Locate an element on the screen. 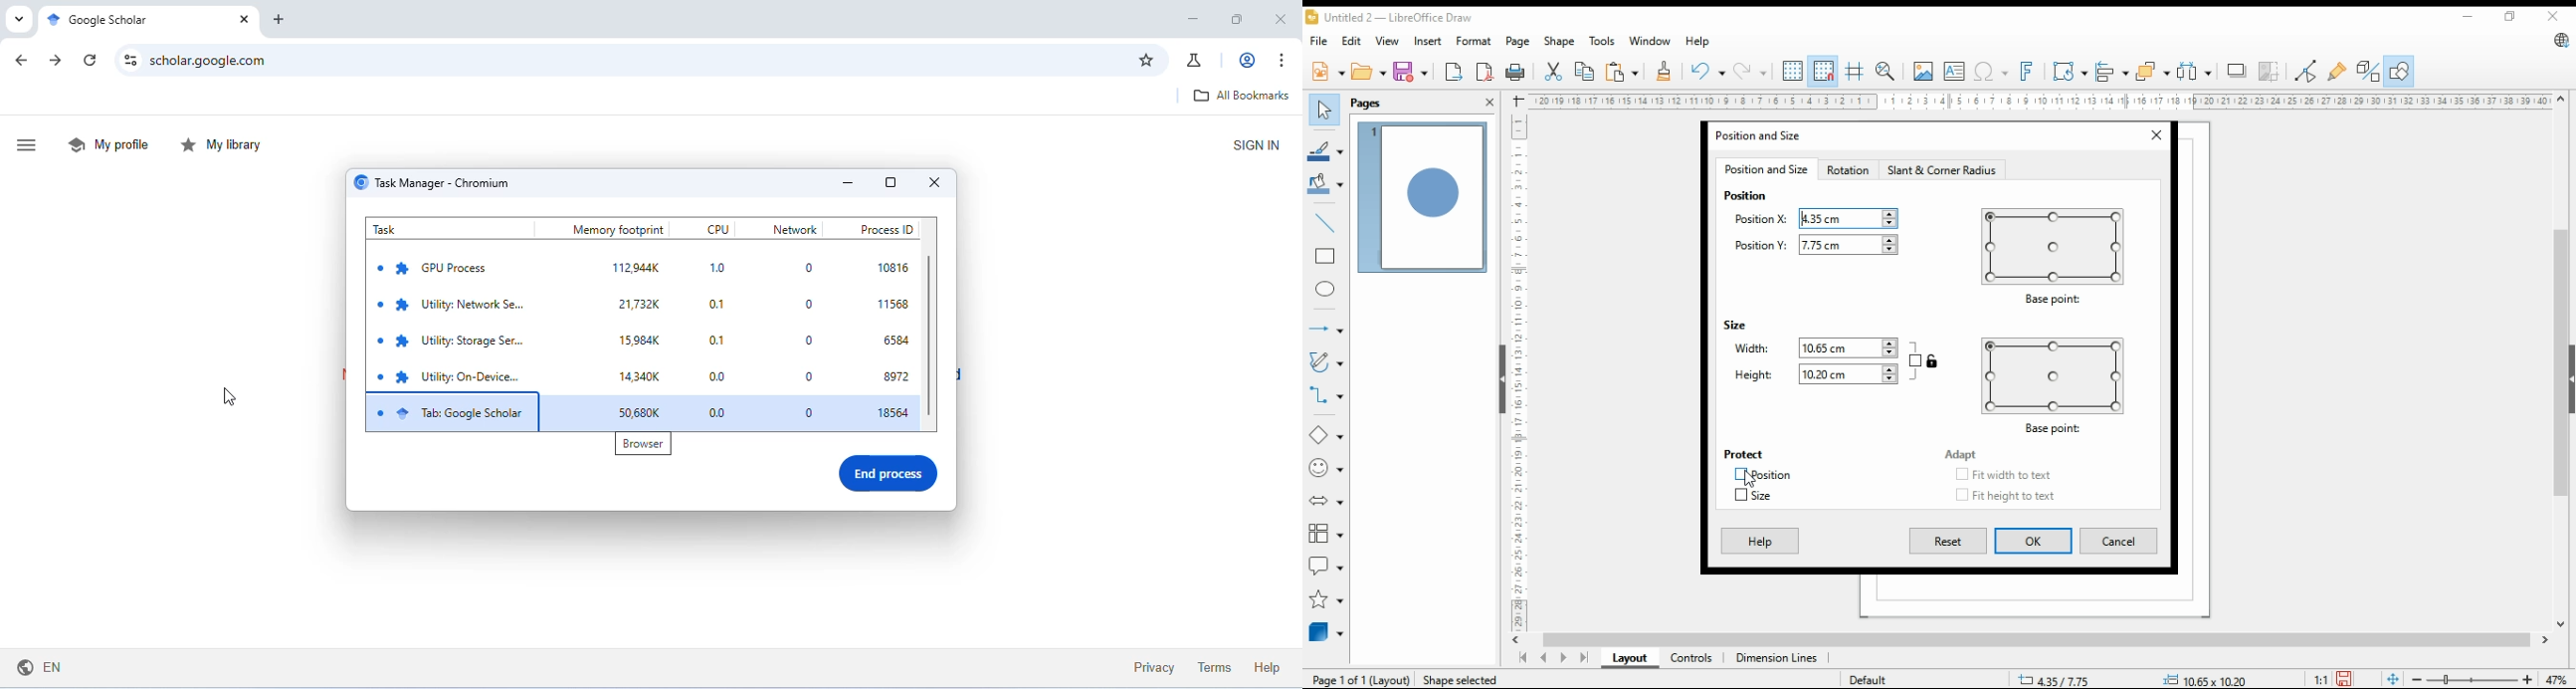 This screenshot has height=700, width=2576. insert is located at coordinates (1428, 41).